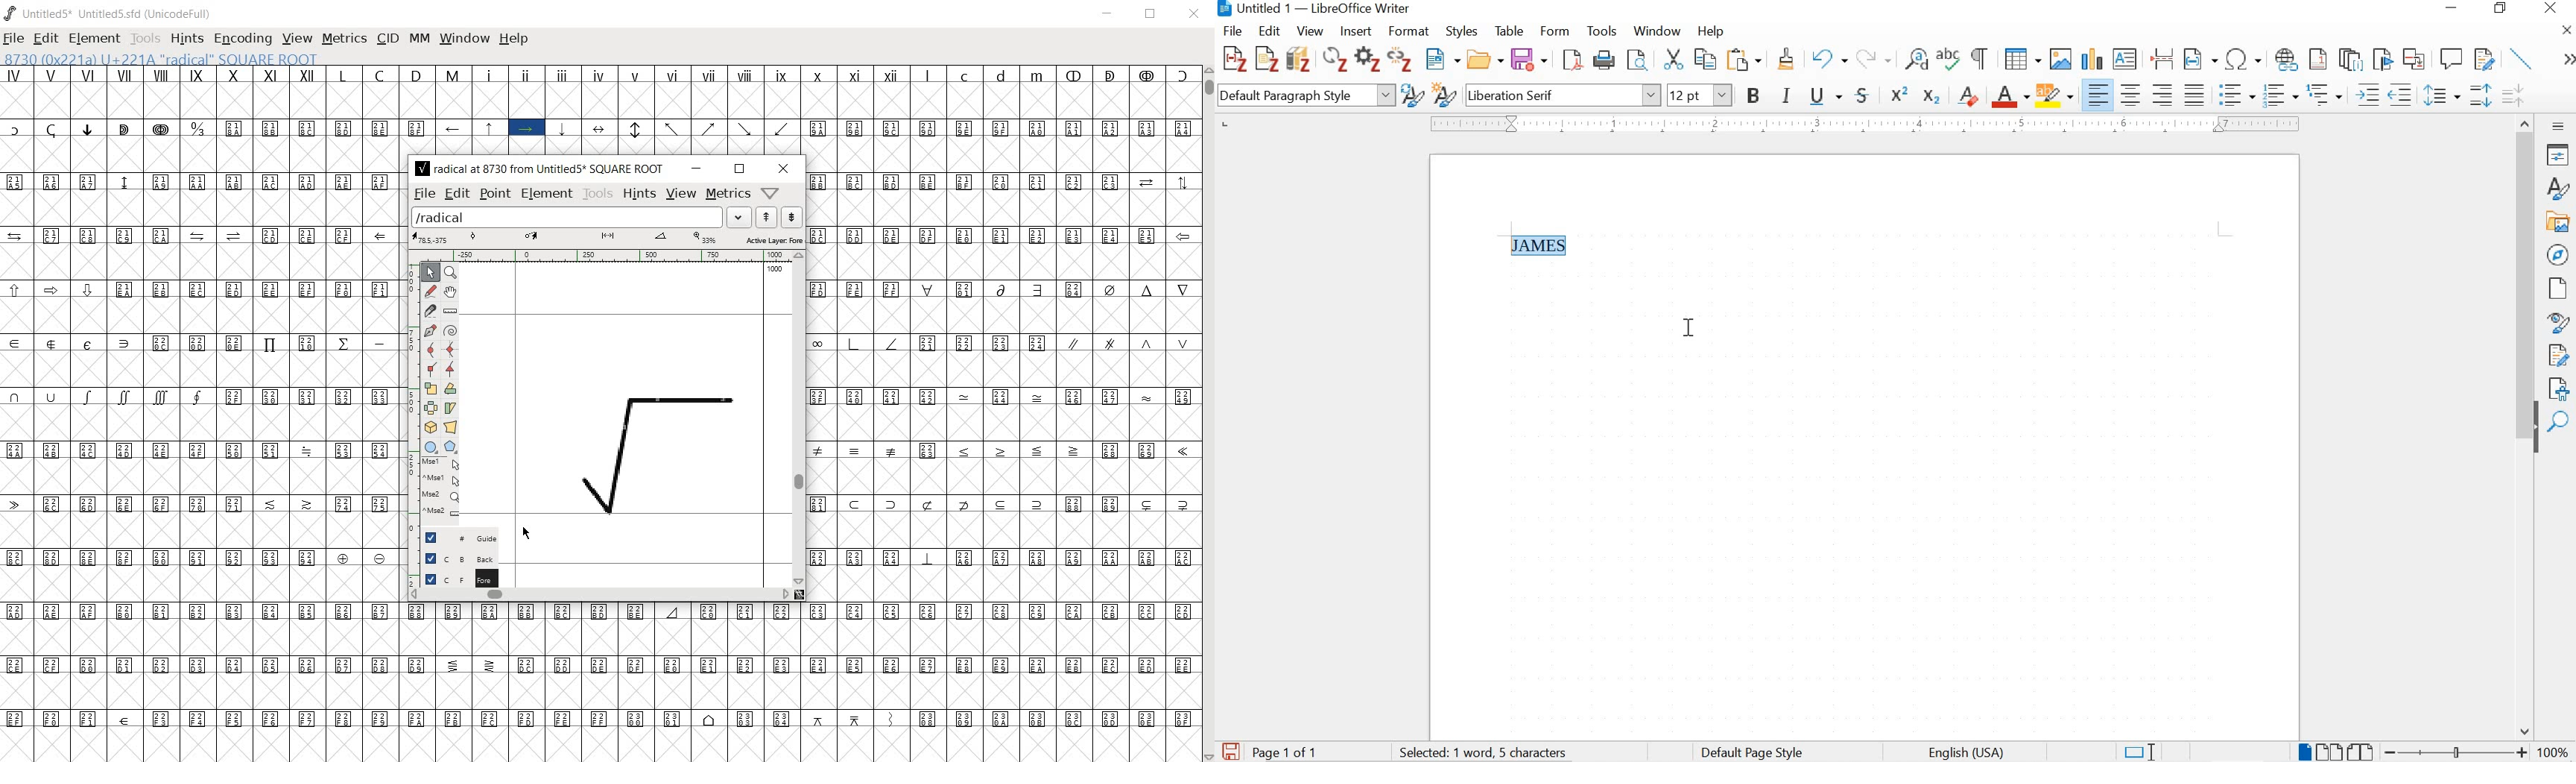 This screenshot has width=2576, height=784. What do you see at coordinates (680, 193) in the screenshot?
I see `view` at bounding box center [680, 193].